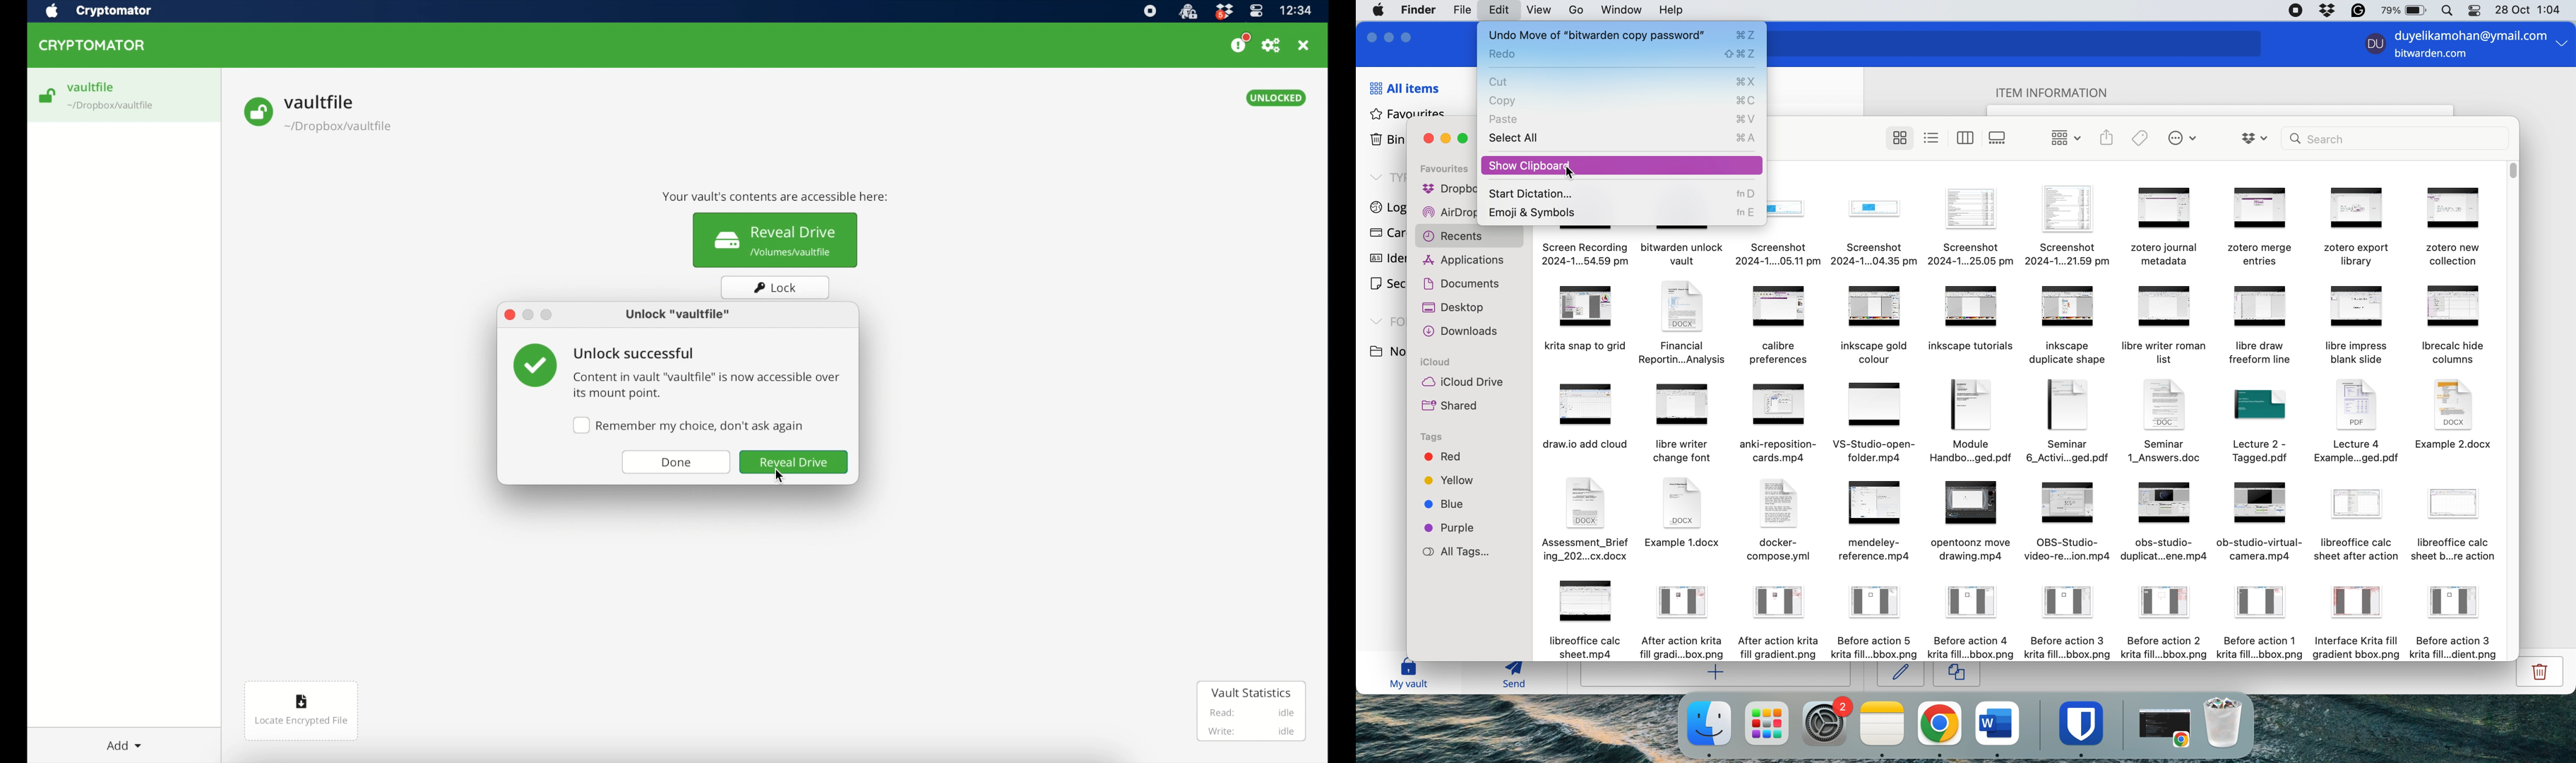 Image resolution: width=2576 pixels, height=784 pixels. Describe the element at coordinates (1933, 137) in the screenshot. I see `show items as list` at that location.